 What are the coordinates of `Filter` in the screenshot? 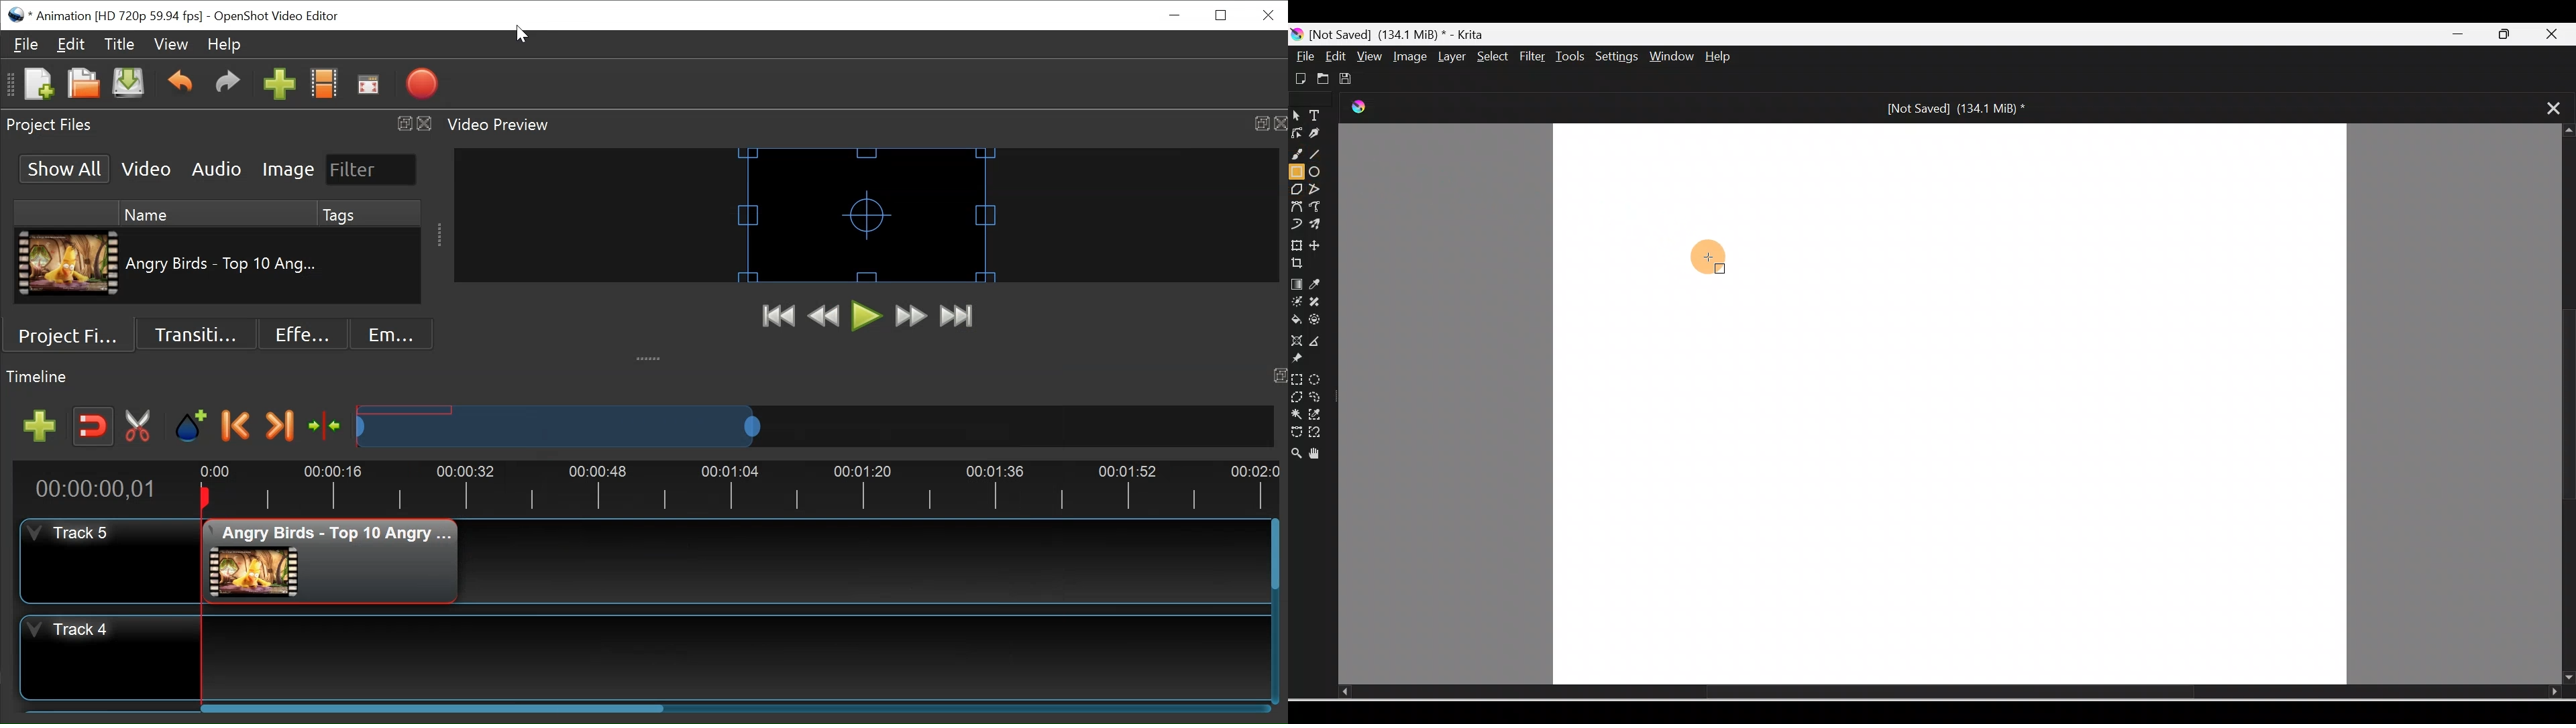 It's located at (1533, 57).